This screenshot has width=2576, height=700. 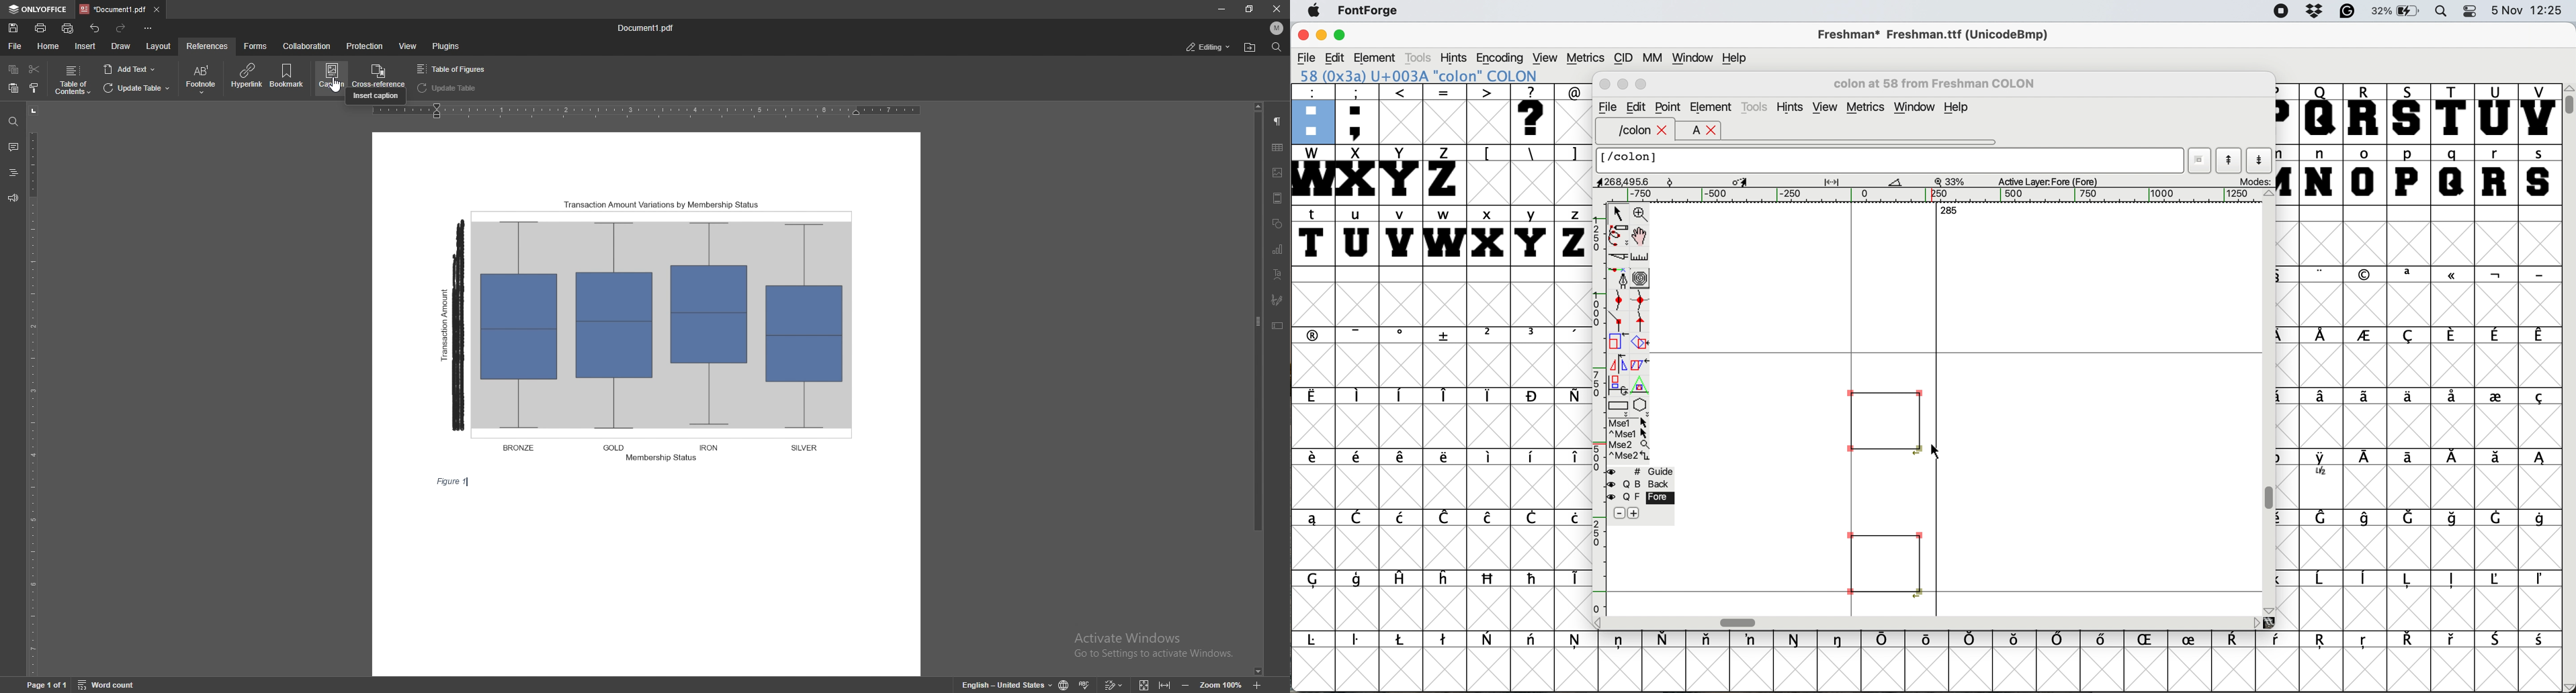 What do you see at coordinates (2496, 114) in the screenshot?
I see `U` at bounding box center [2496, 114].